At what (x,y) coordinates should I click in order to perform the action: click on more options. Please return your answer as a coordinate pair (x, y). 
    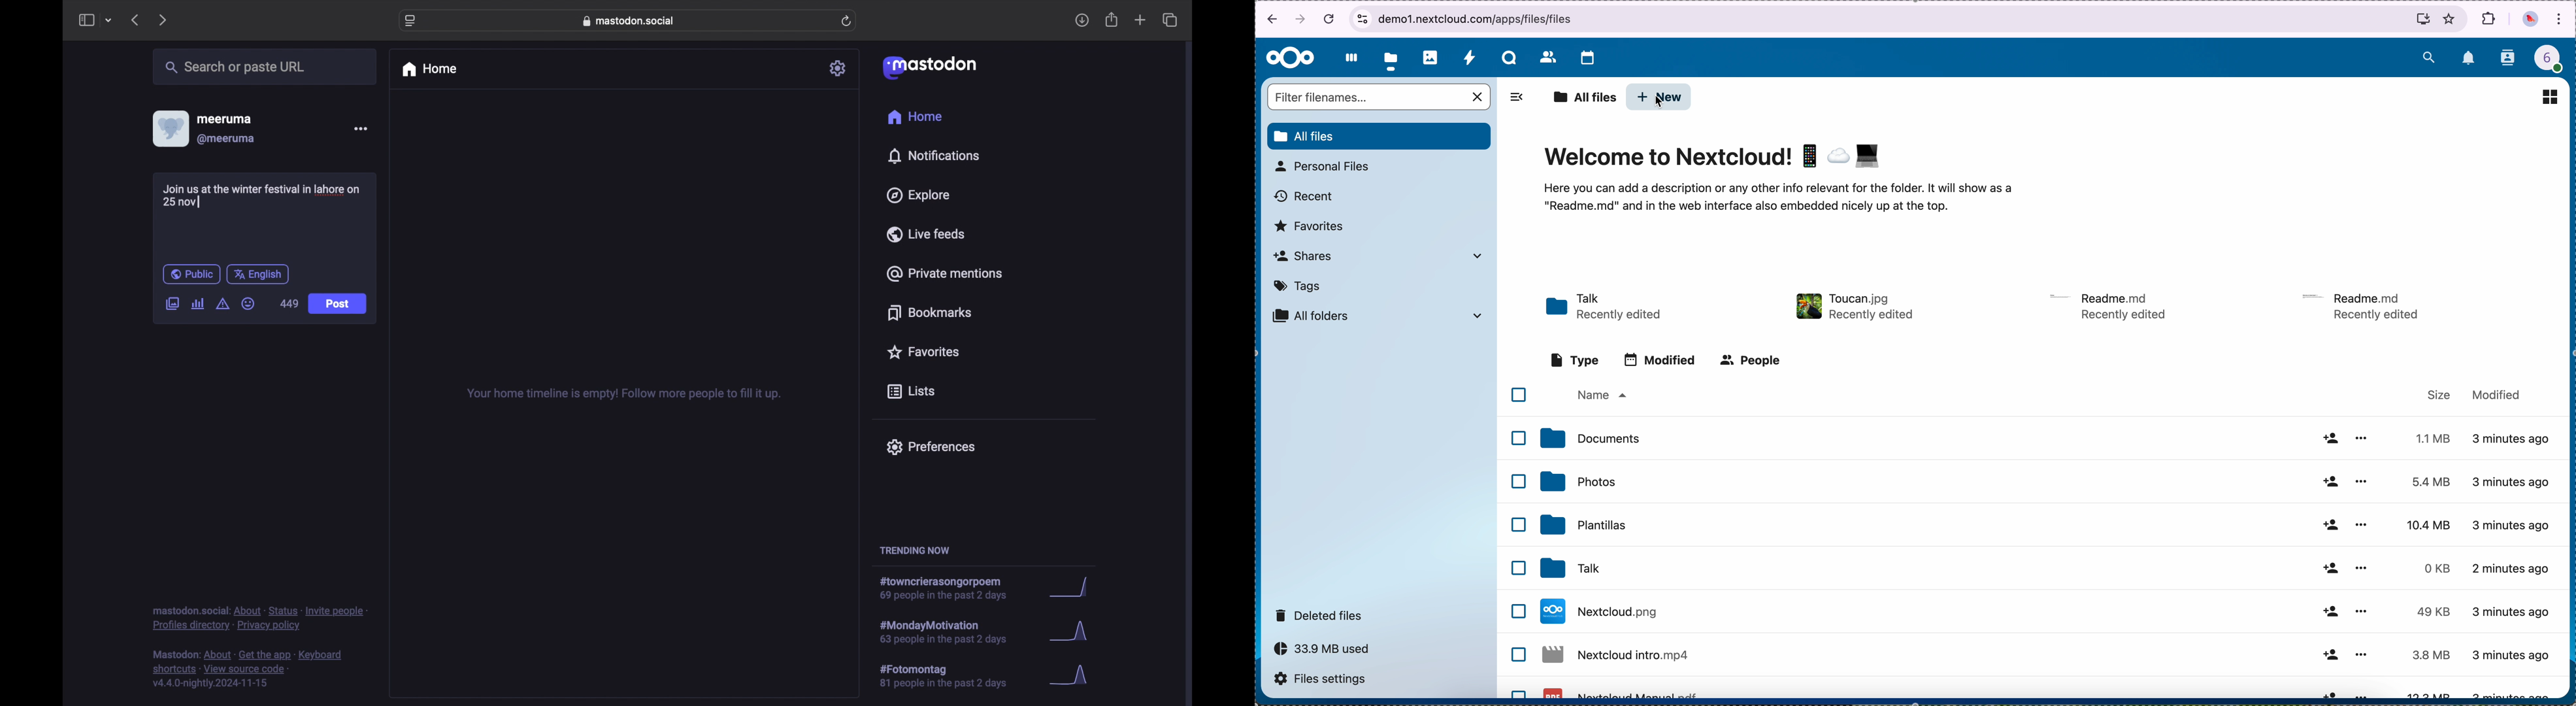
    Looking at the image, I should click on (2362, 480).